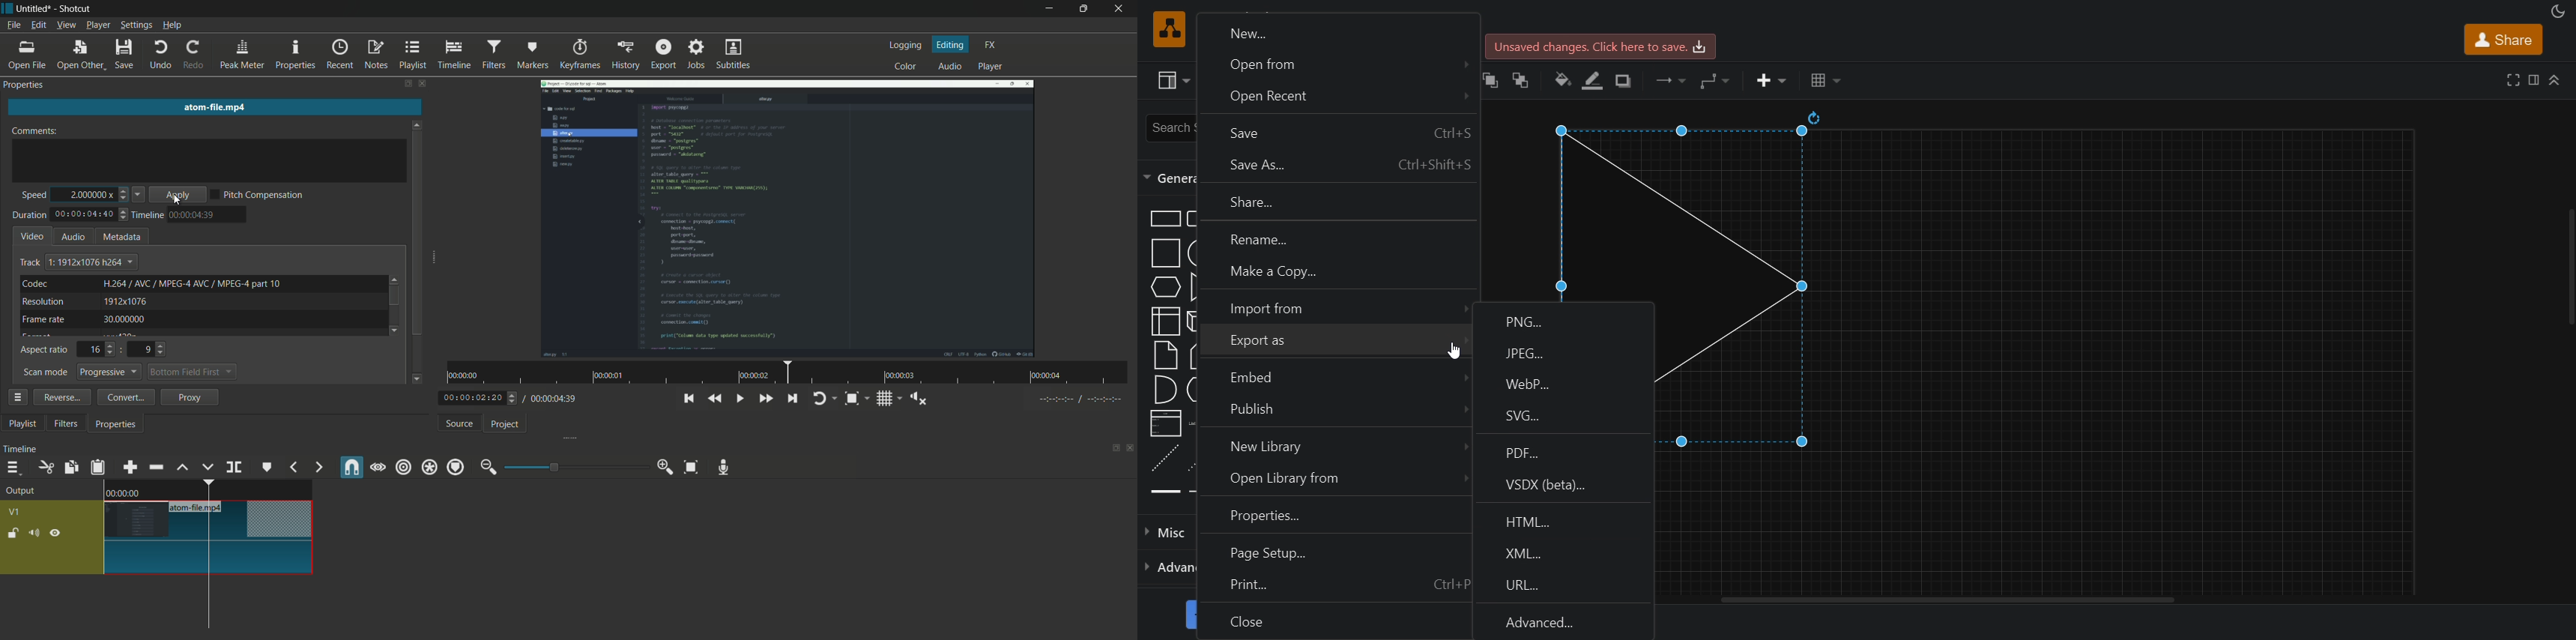 The height and width of the screenshot is (644, 2576). I want to click on peak meter, so click(241, 55).